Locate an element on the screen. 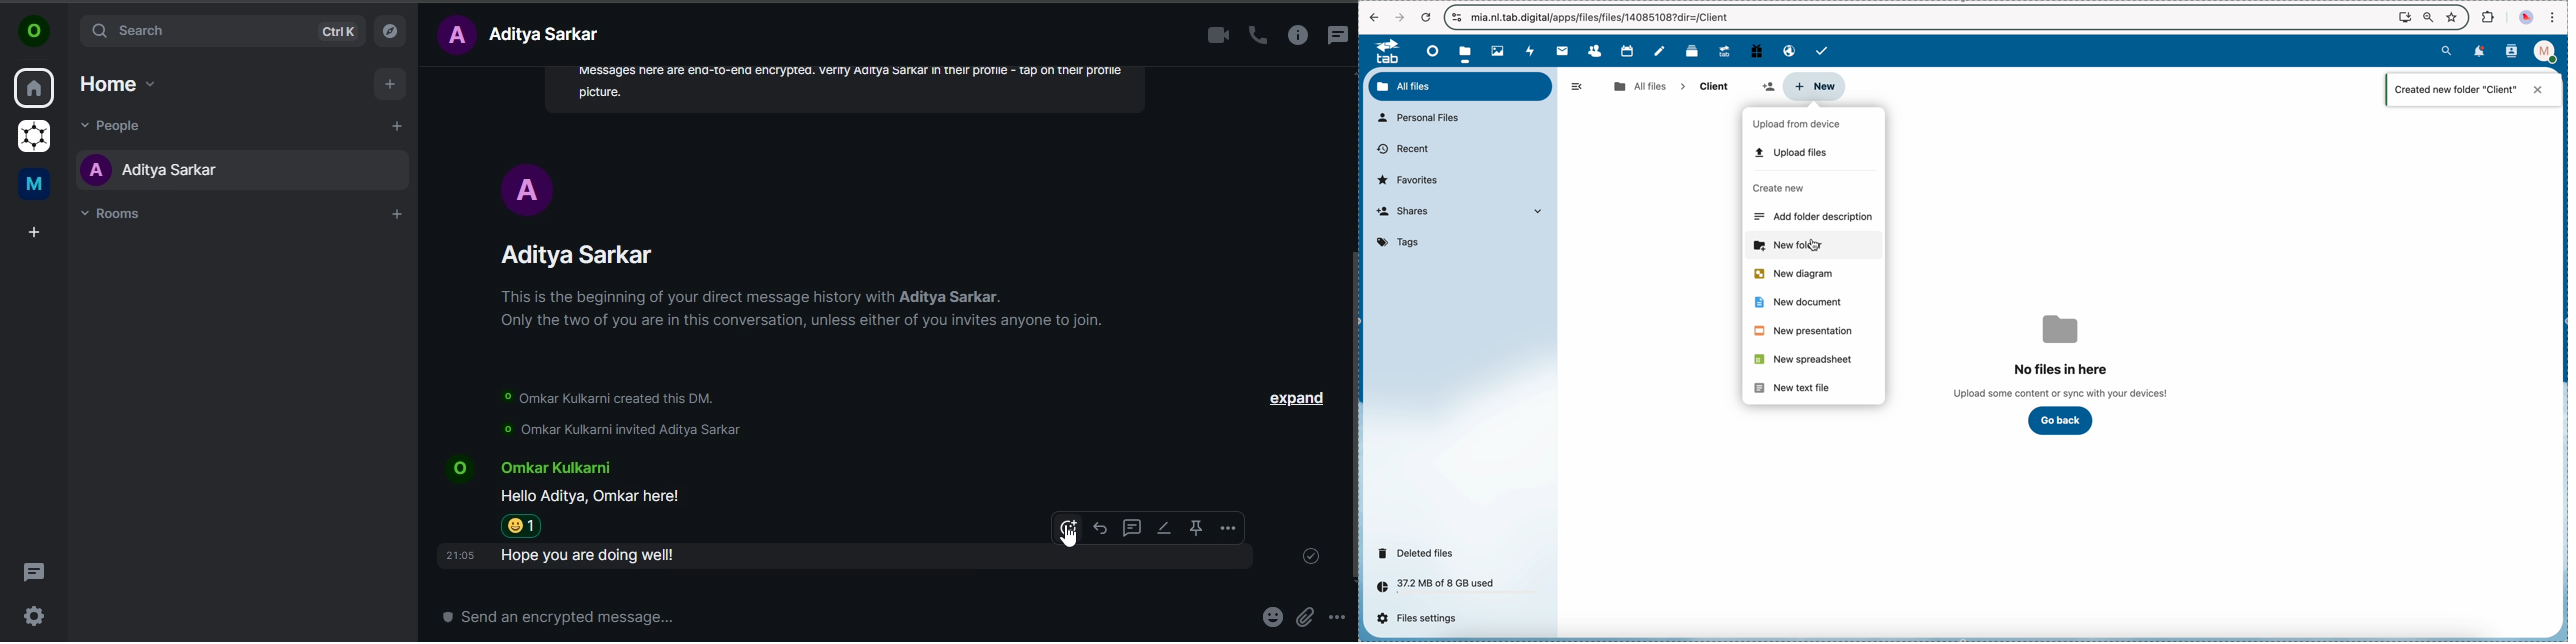 The image size is (2576, 644). tags is located at coordinates (1401, 243).